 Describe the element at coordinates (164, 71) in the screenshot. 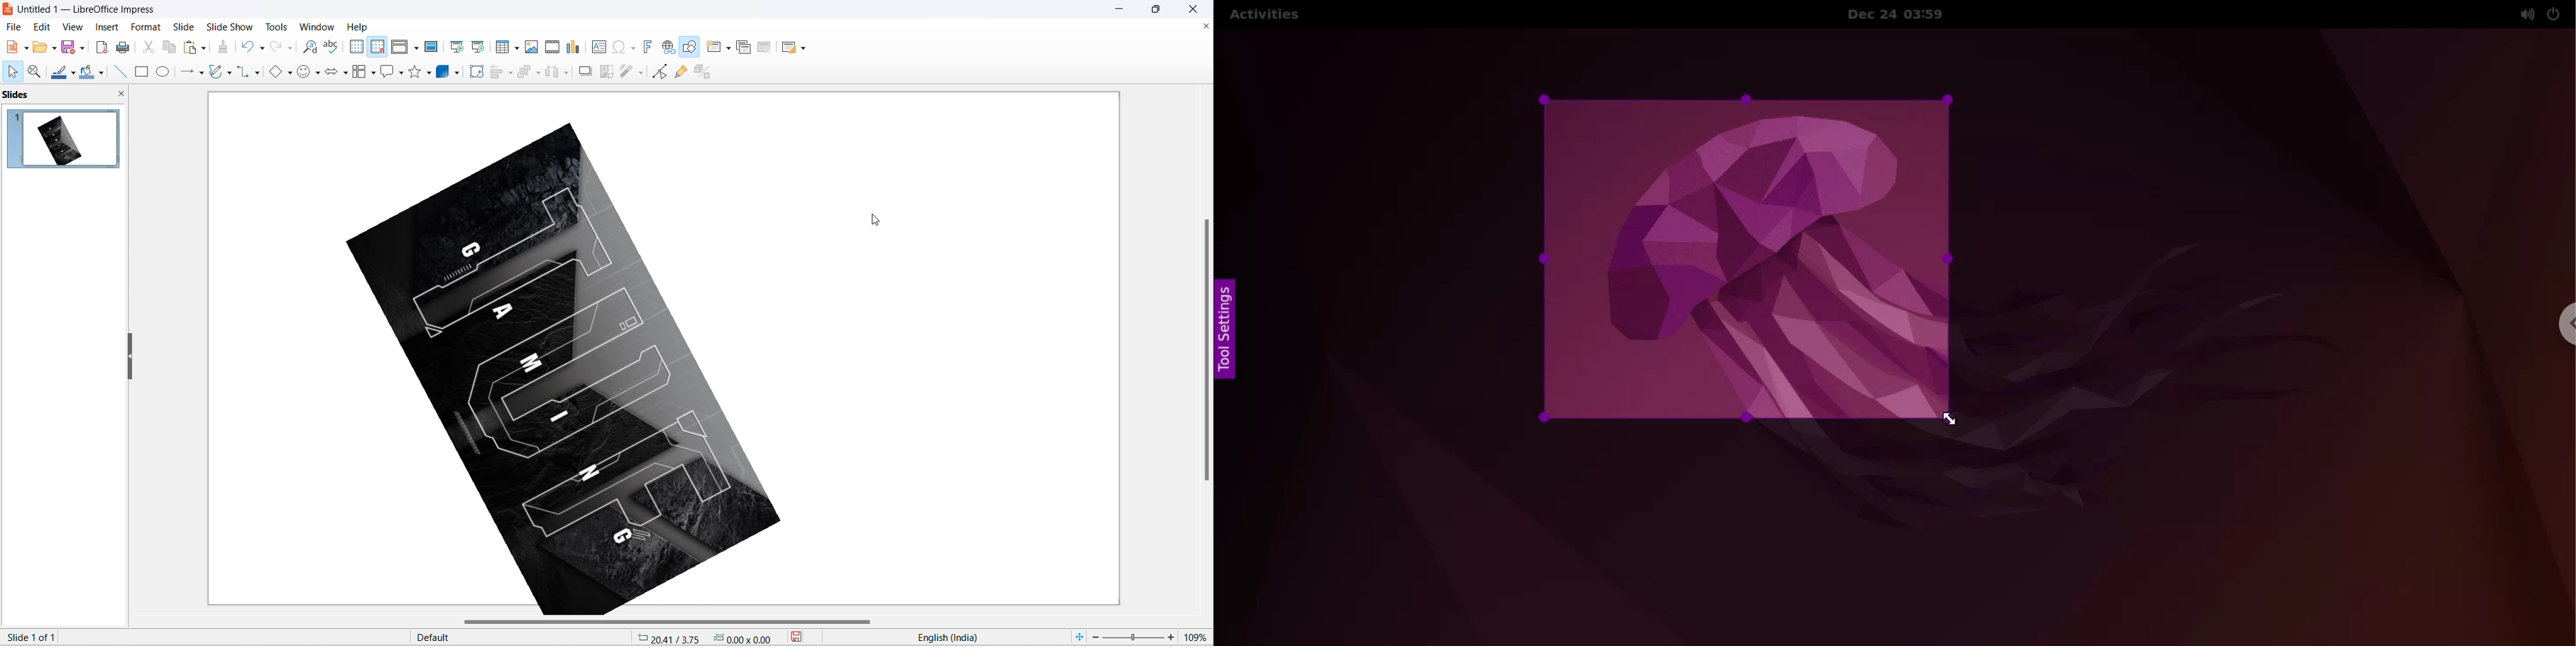

I see `ellipse` at that location.